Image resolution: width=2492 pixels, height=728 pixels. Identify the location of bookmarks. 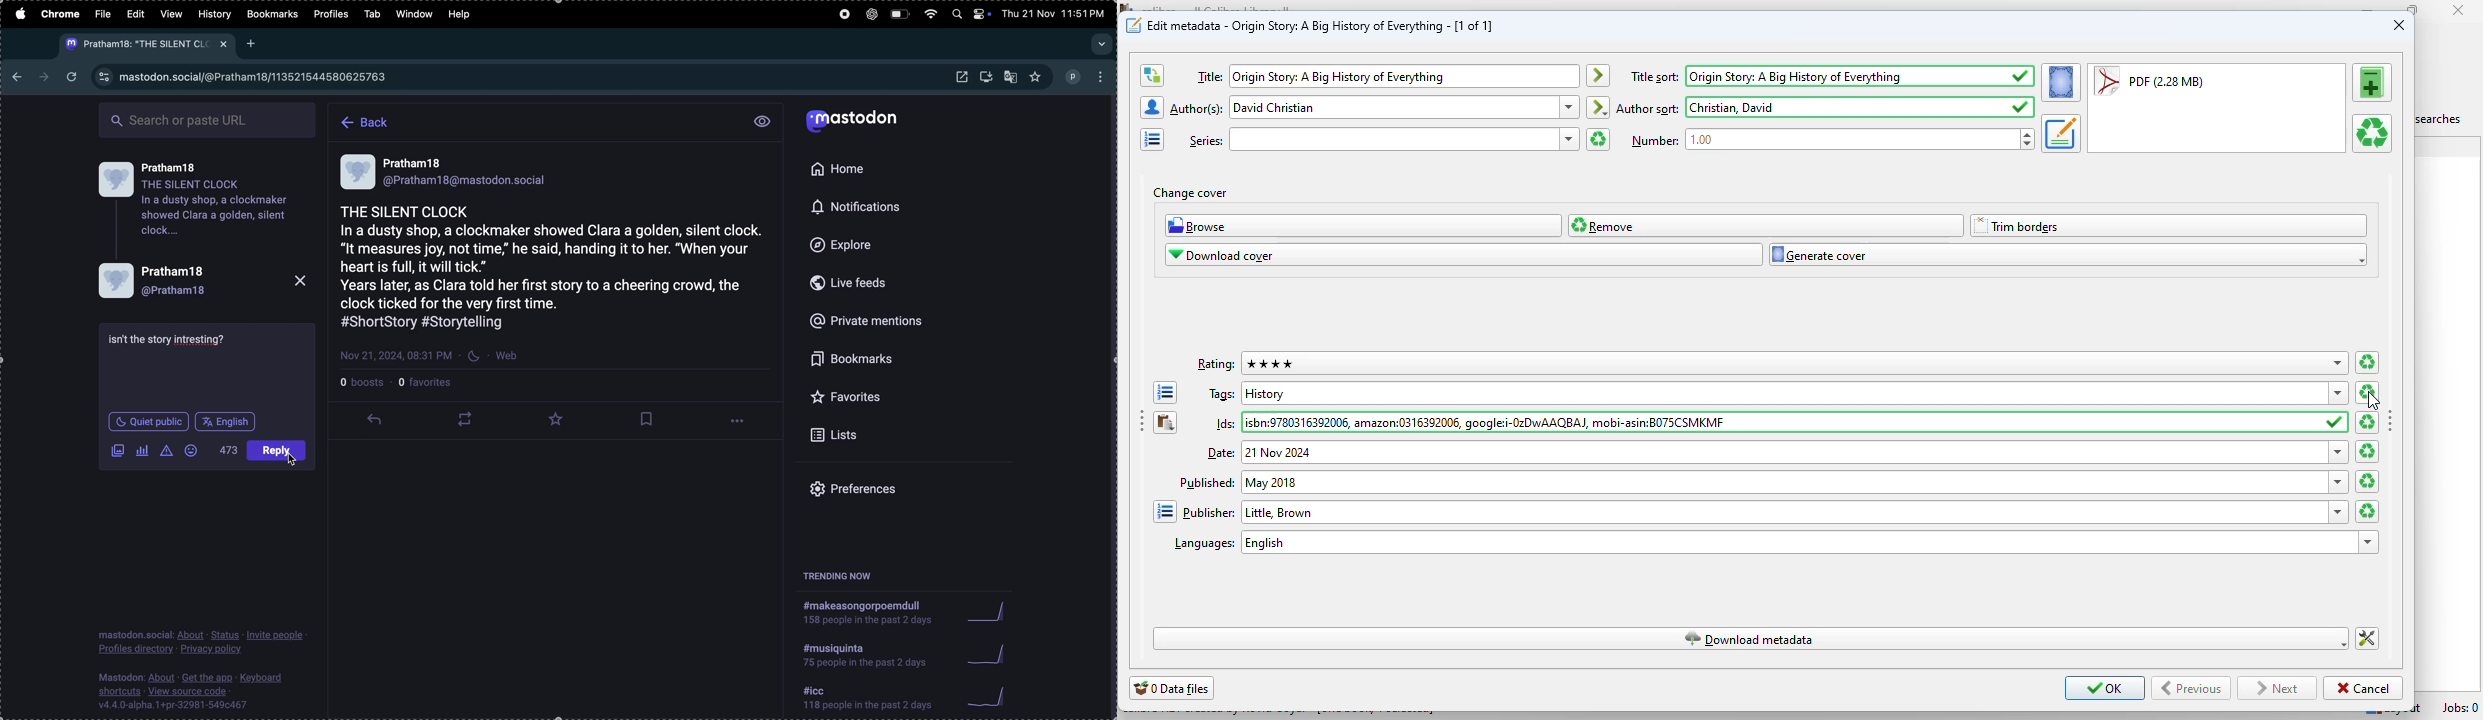
(272, 16).